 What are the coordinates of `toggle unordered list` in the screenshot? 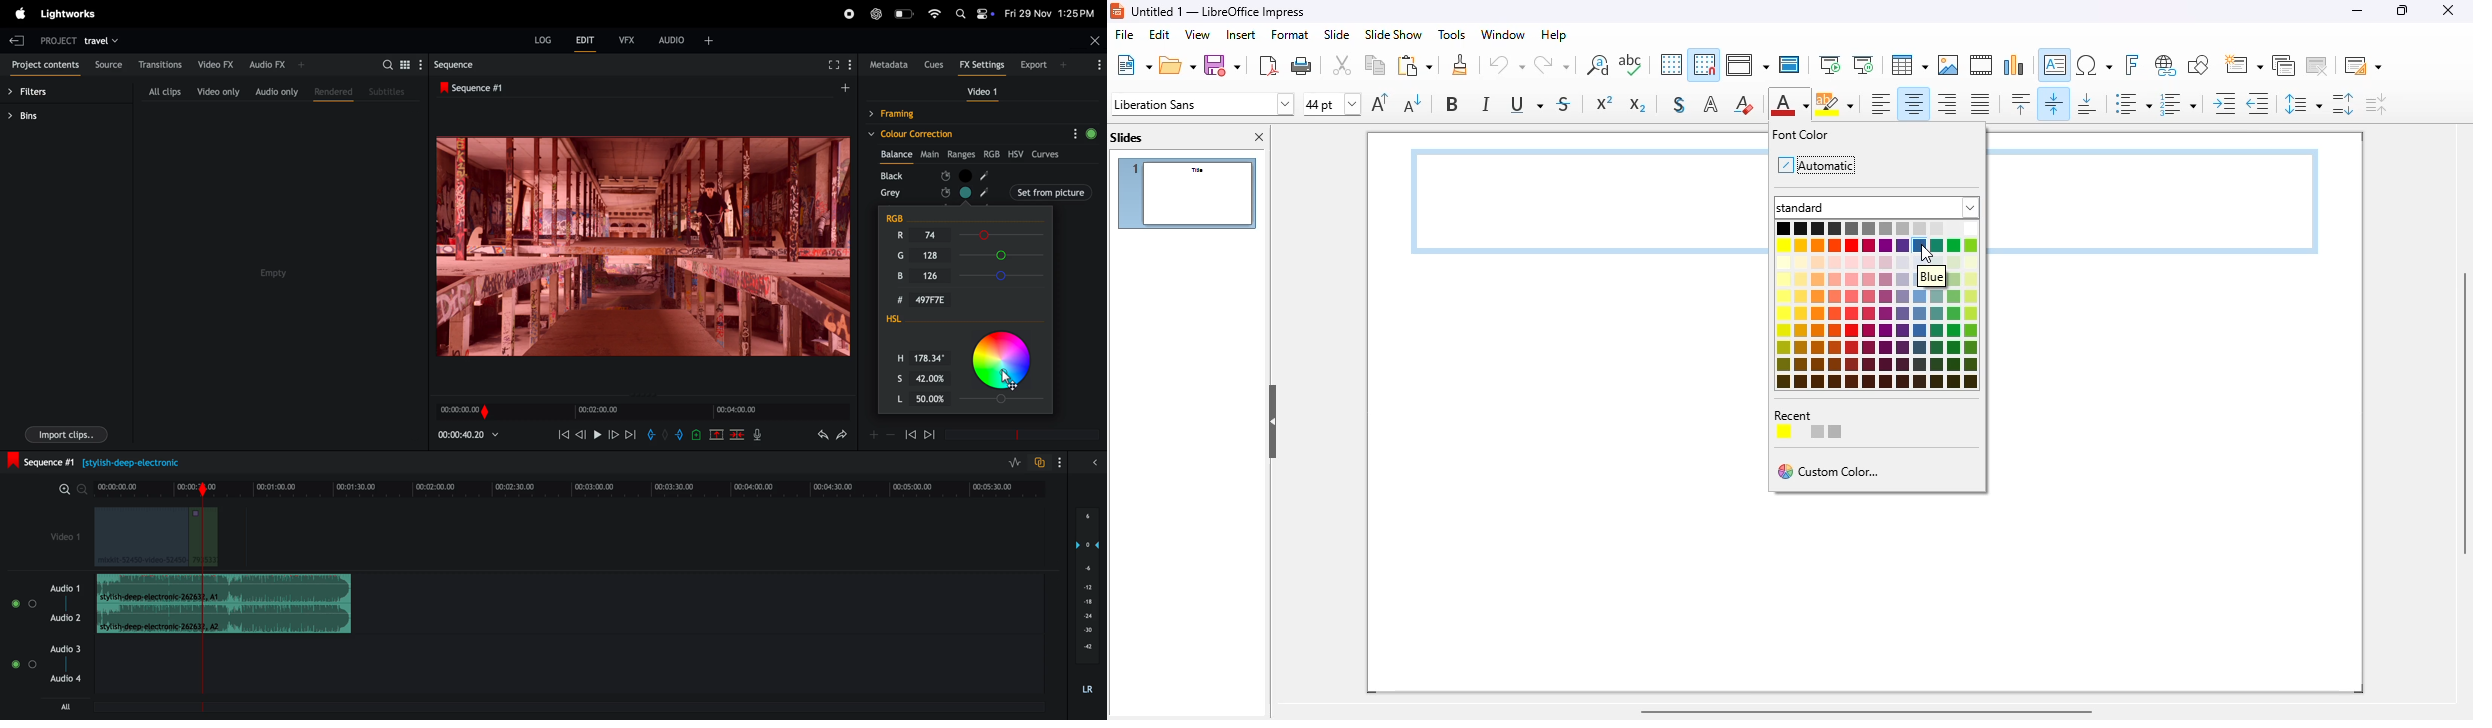 It's located at (2133, 104).